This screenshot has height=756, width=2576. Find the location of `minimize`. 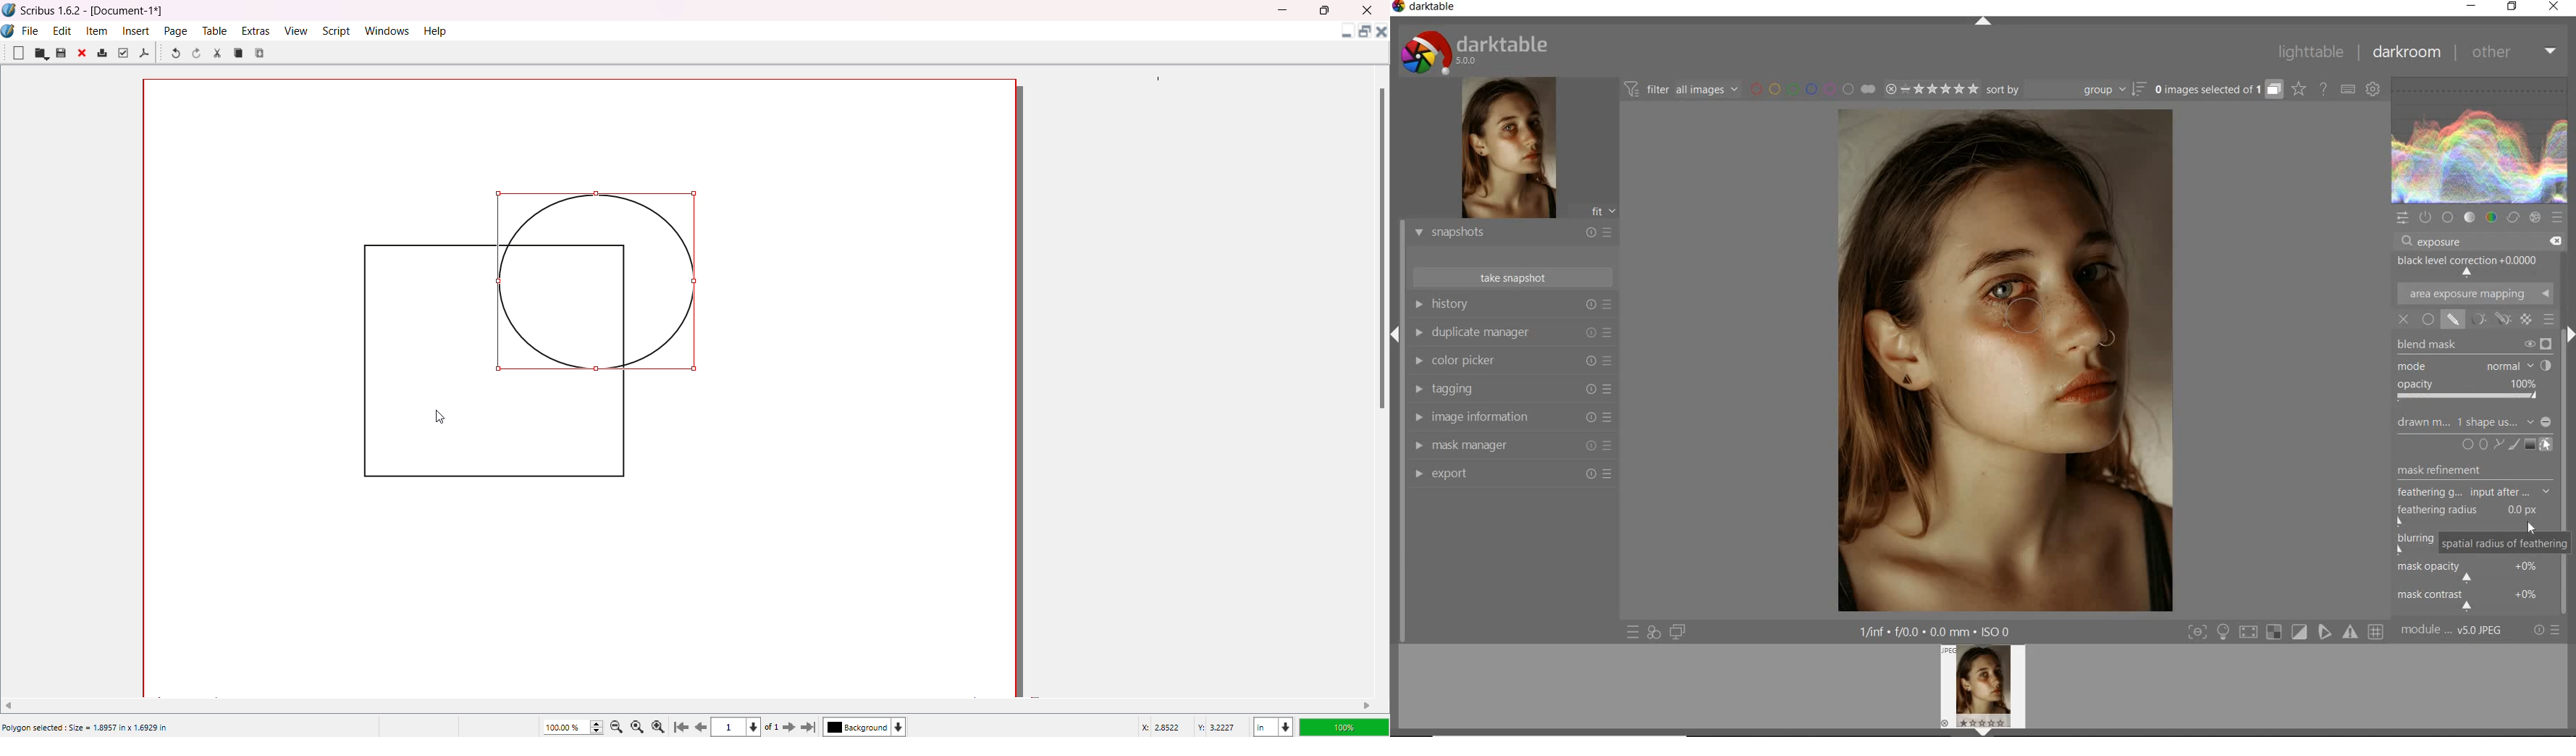

minimize is located at coordinates (2471, 6).